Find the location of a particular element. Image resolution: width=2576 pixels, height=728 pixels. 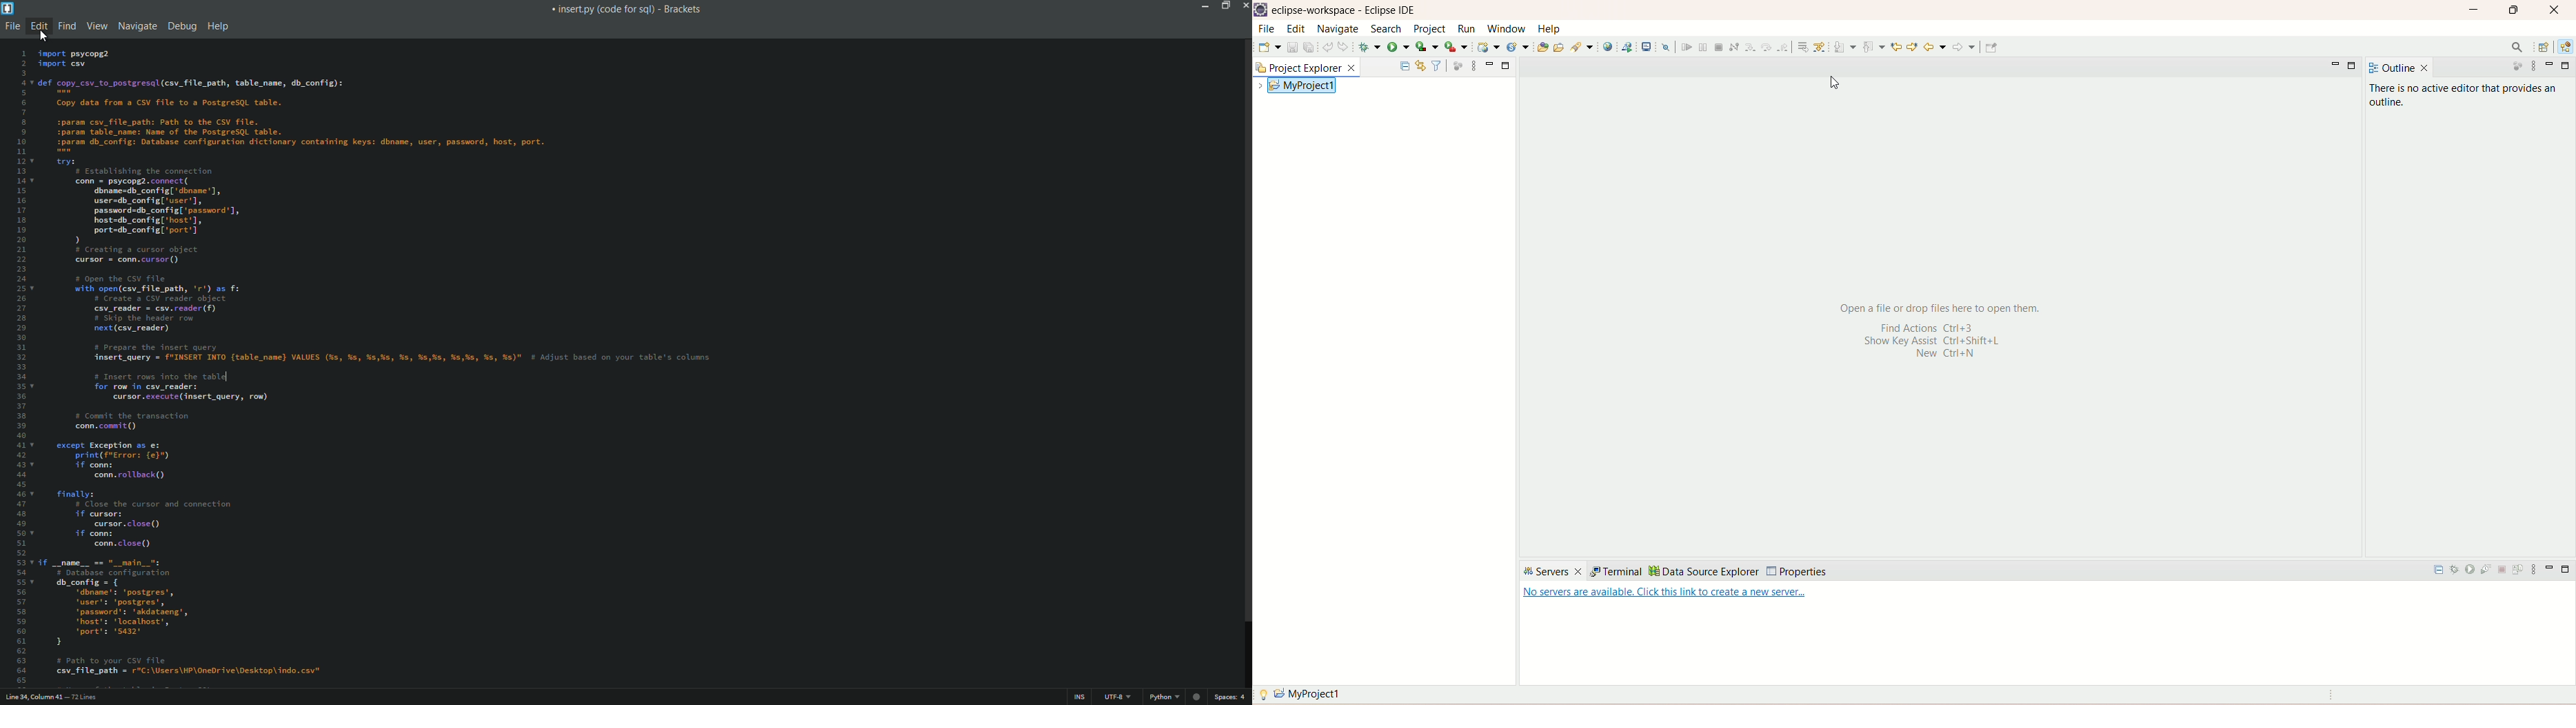

space is located at coordinates (1232, 697).